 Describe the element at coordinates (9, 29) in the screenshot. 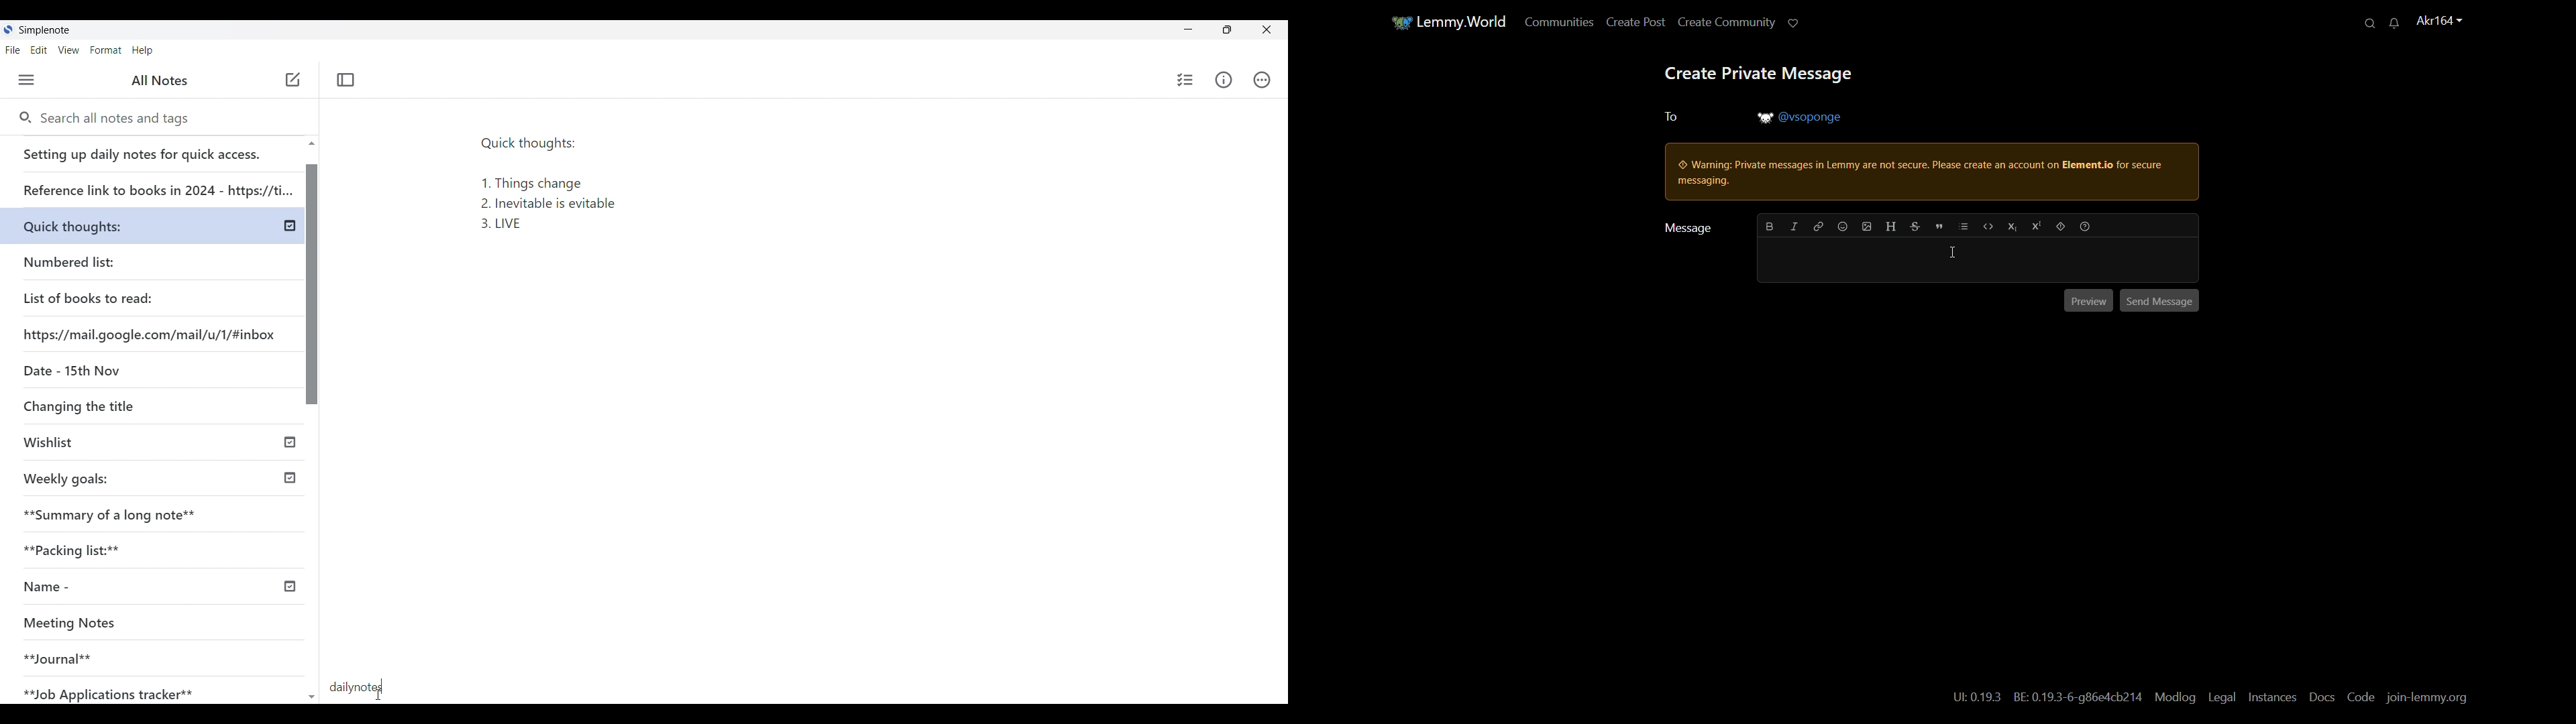

I see `Software logo` at that location.